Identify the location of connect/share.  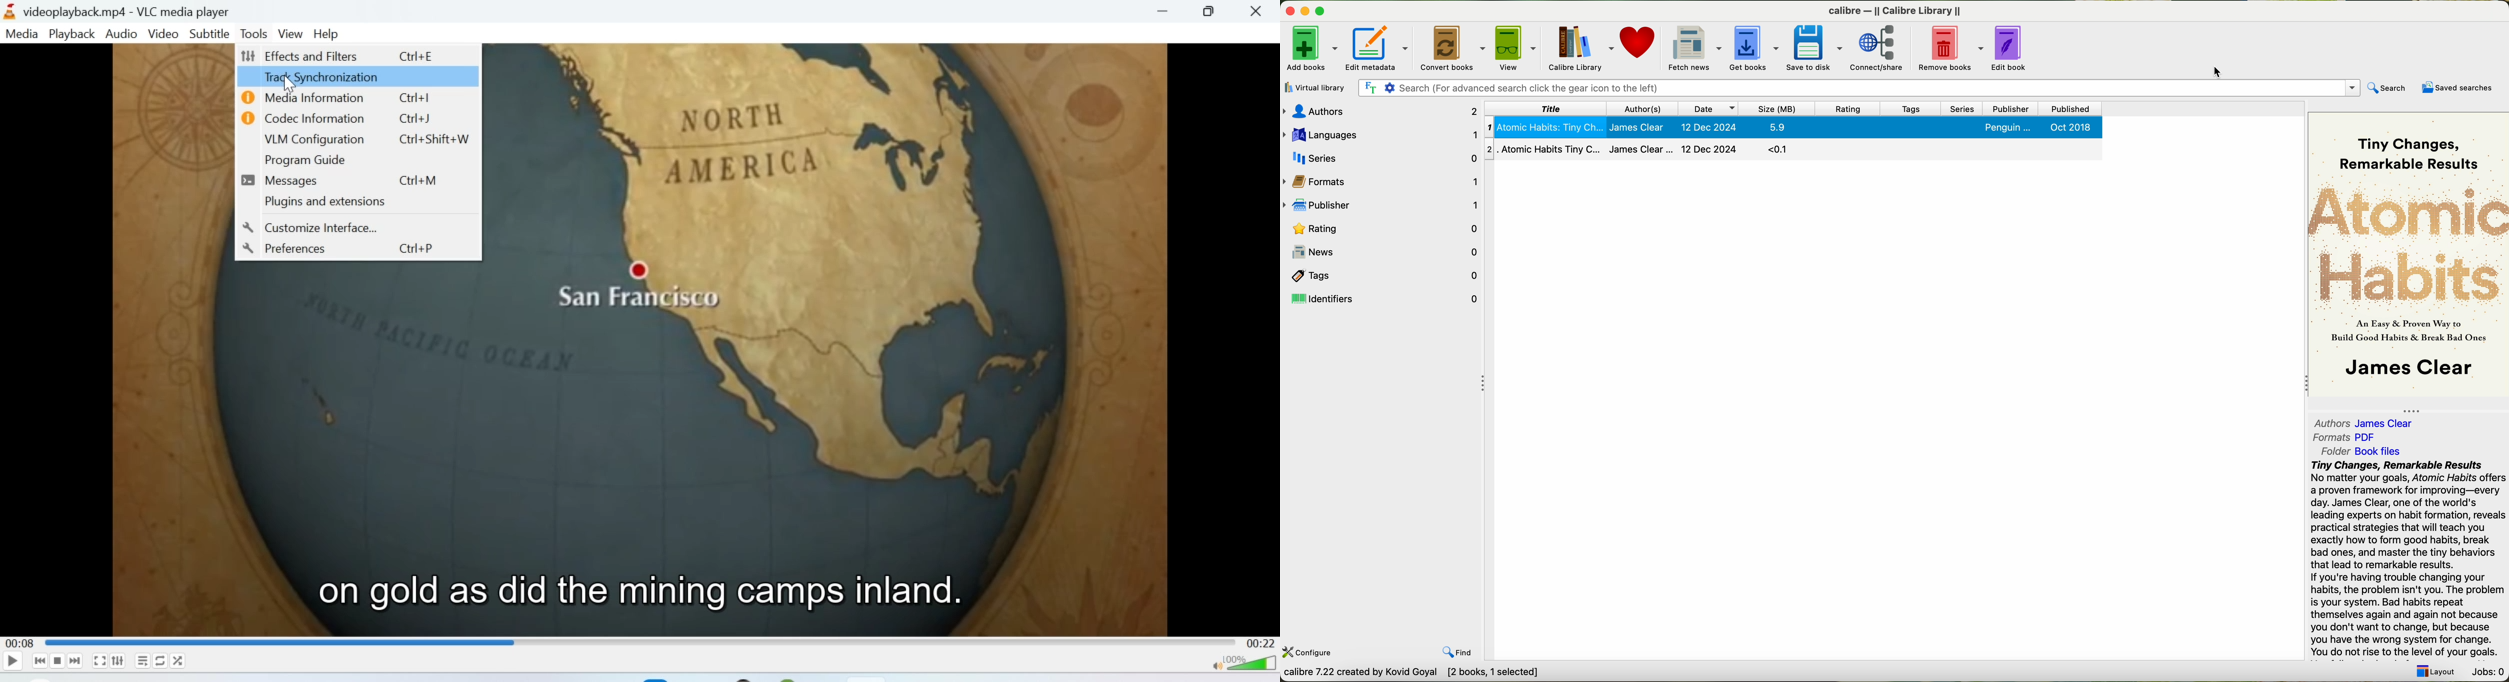
(1882, 48).